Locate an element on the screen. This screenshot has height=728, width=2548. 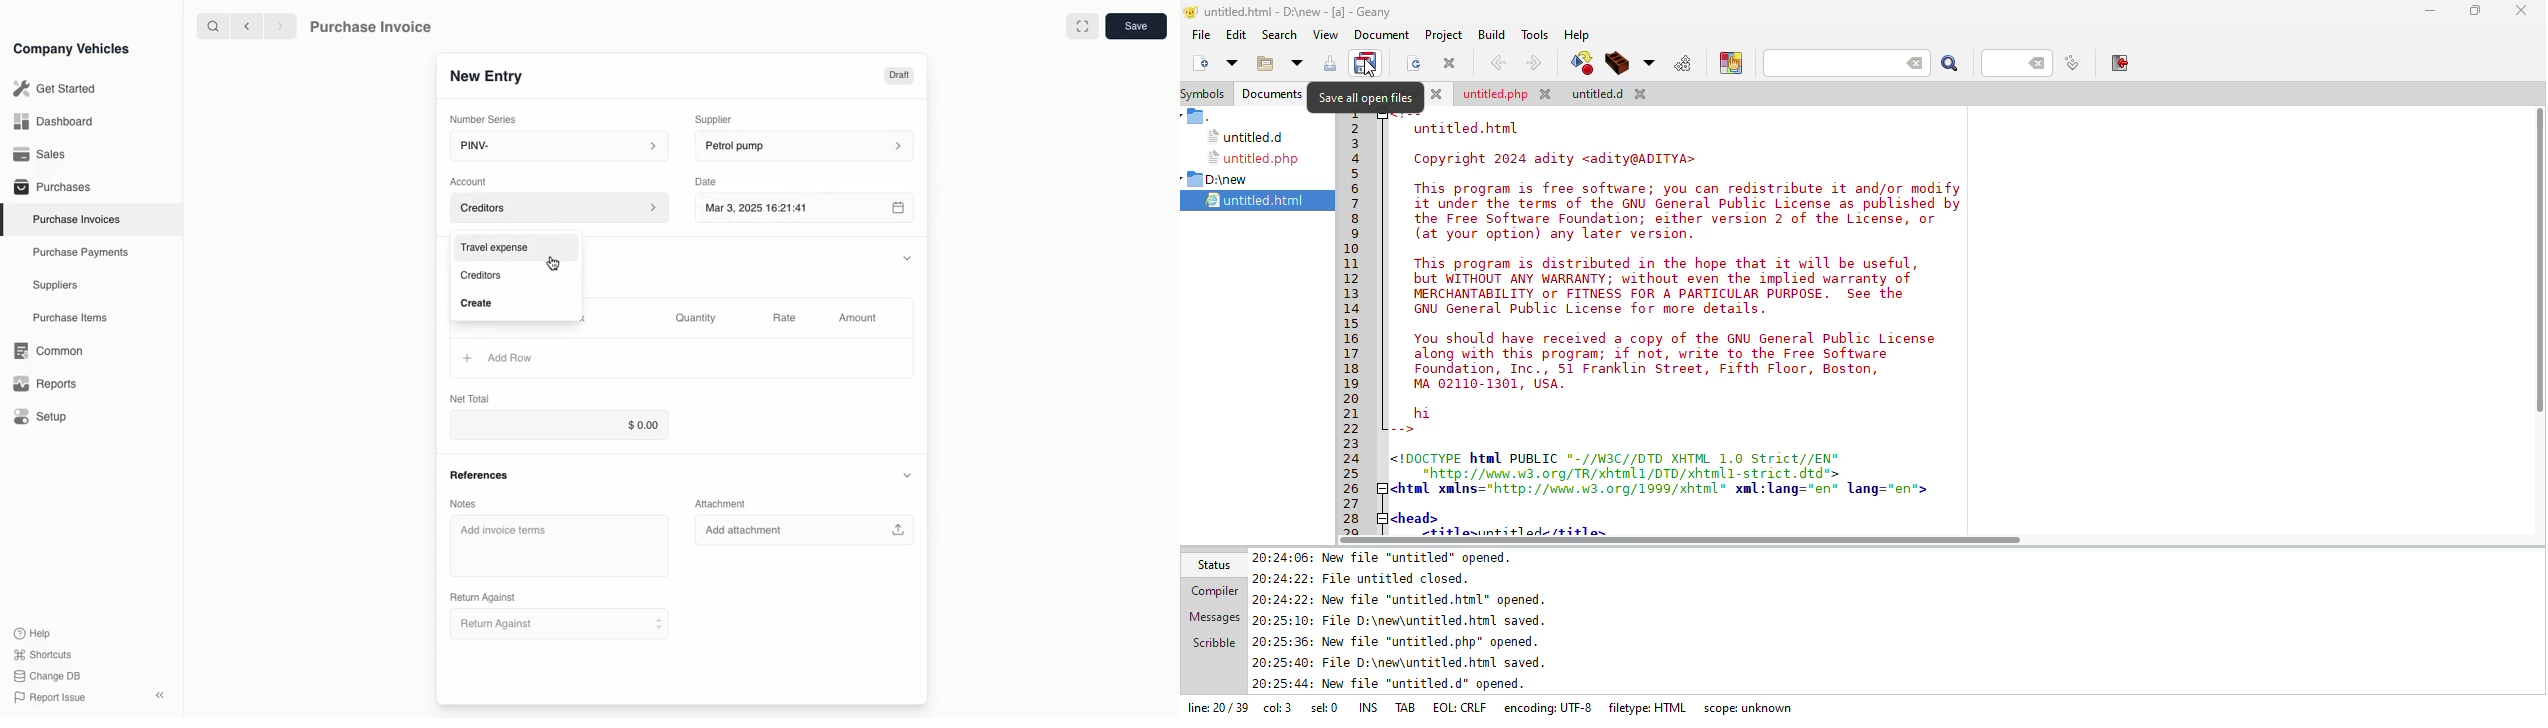
Report issue is located at coordinates (52, 698).